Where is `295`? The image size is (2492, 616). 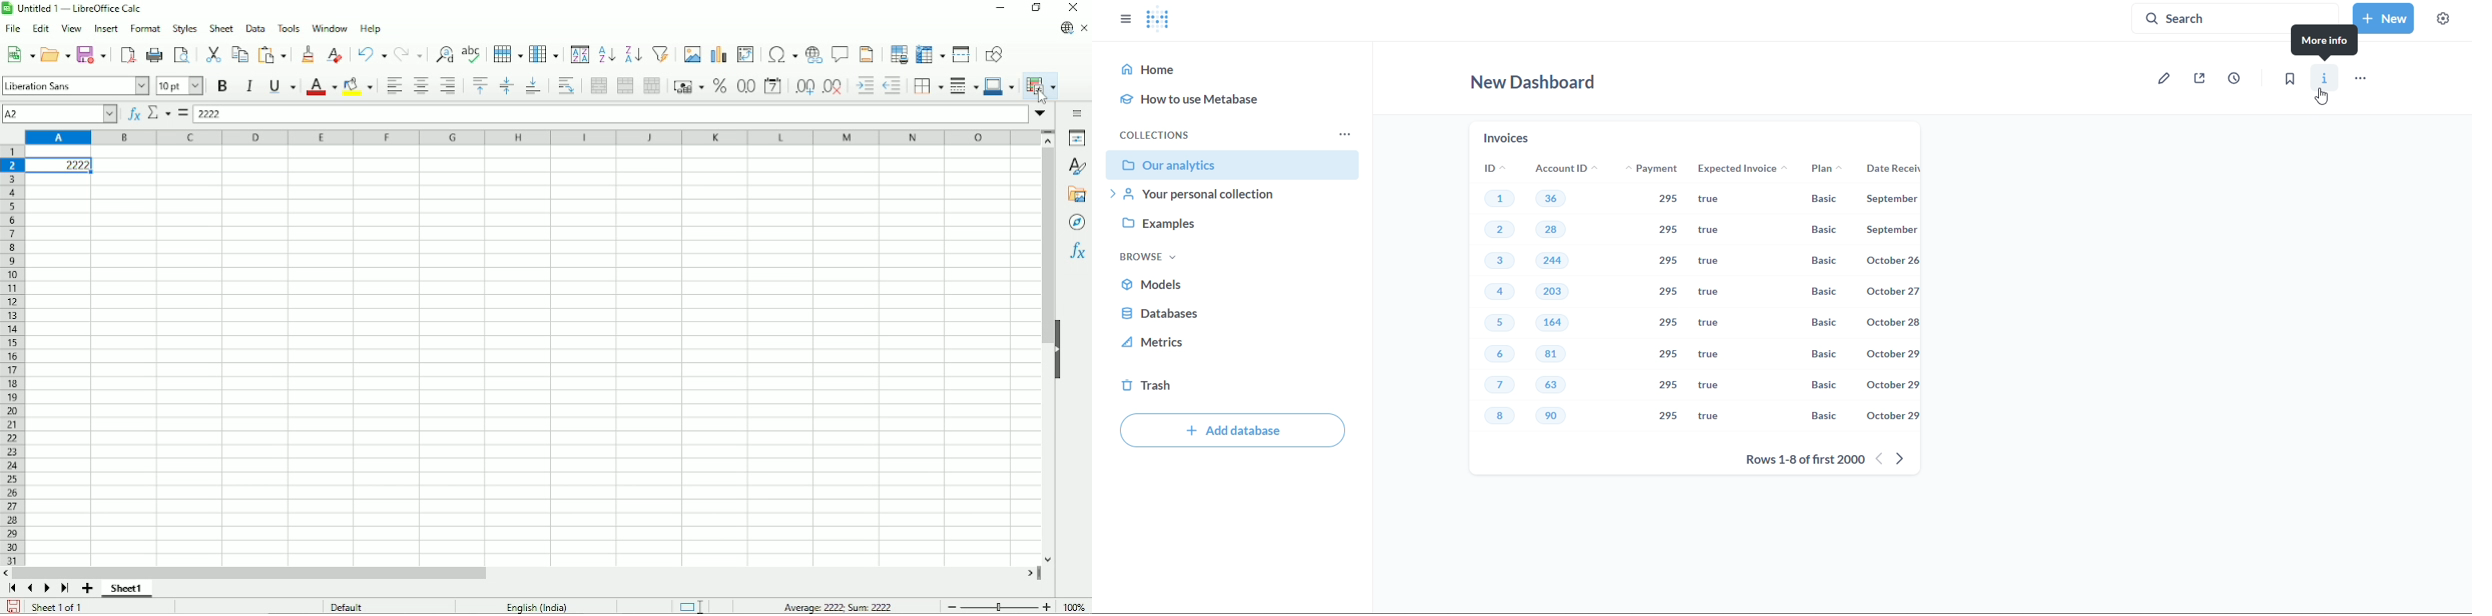 295 is located at coordinates (1669, 293).